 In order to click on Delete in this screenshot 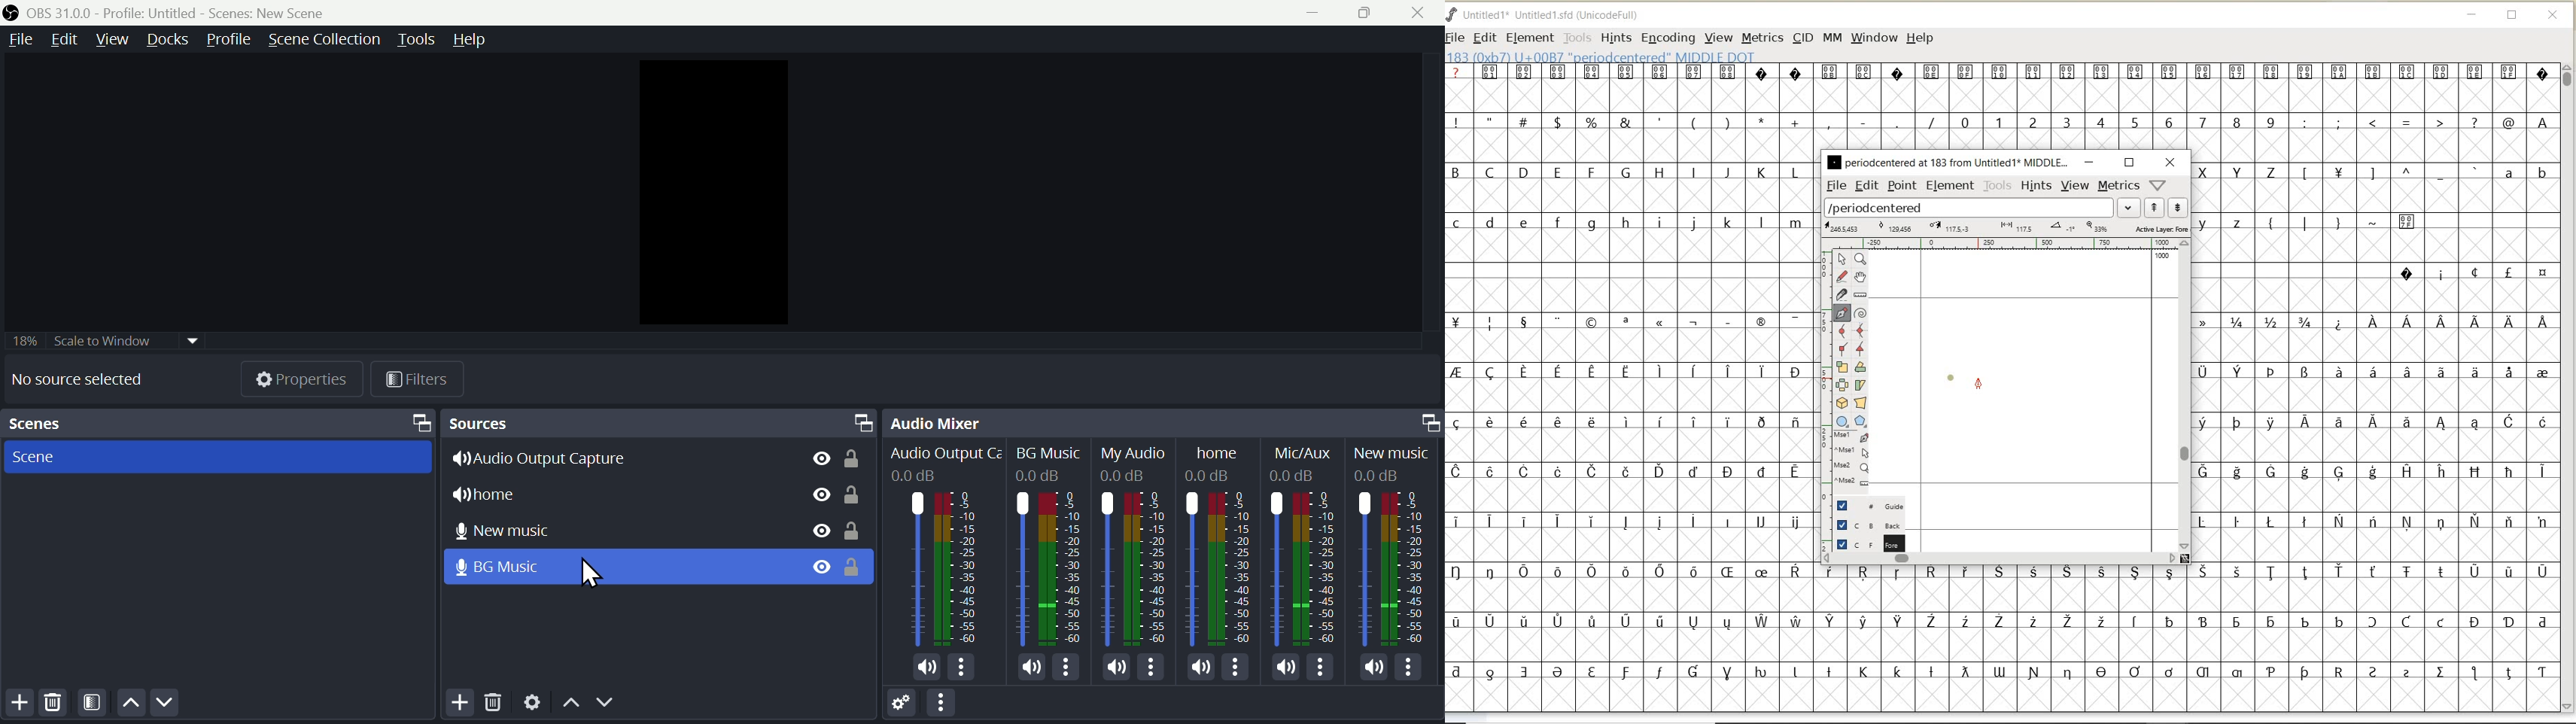, I will do `click(492, 704)`.